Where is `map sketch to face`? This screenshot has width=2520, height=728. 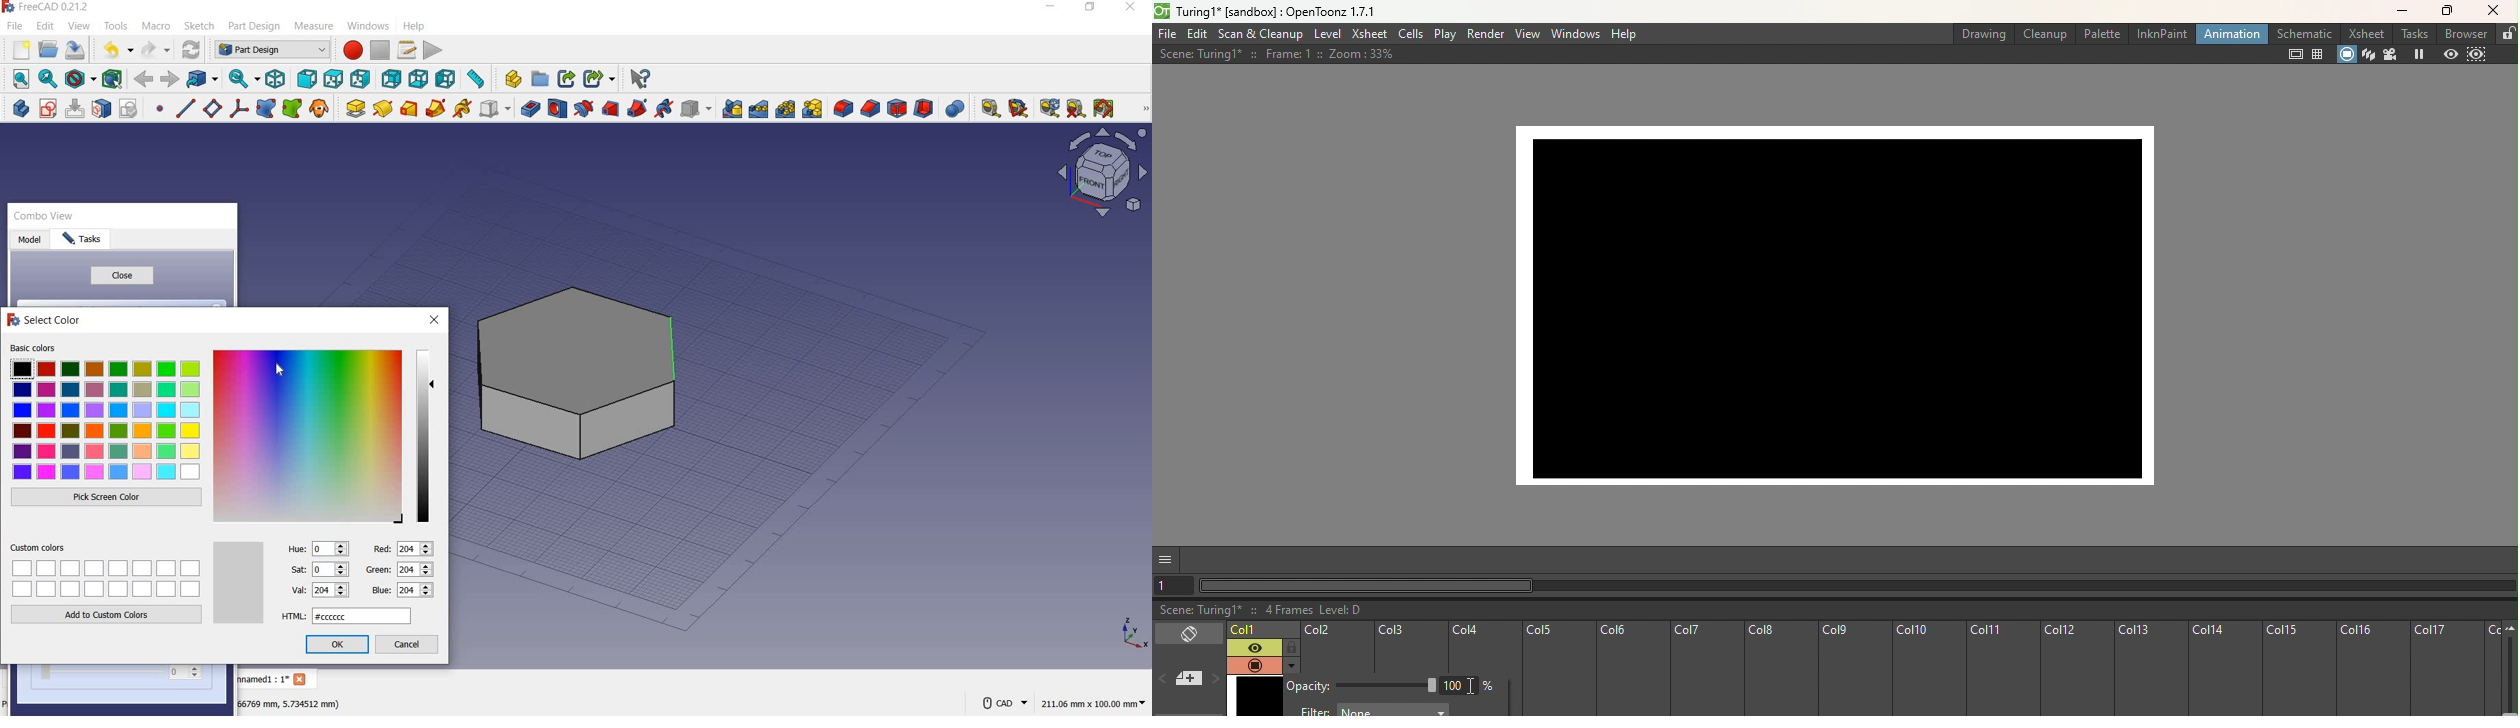 map sketch to face is located at coordinates (102, 109).